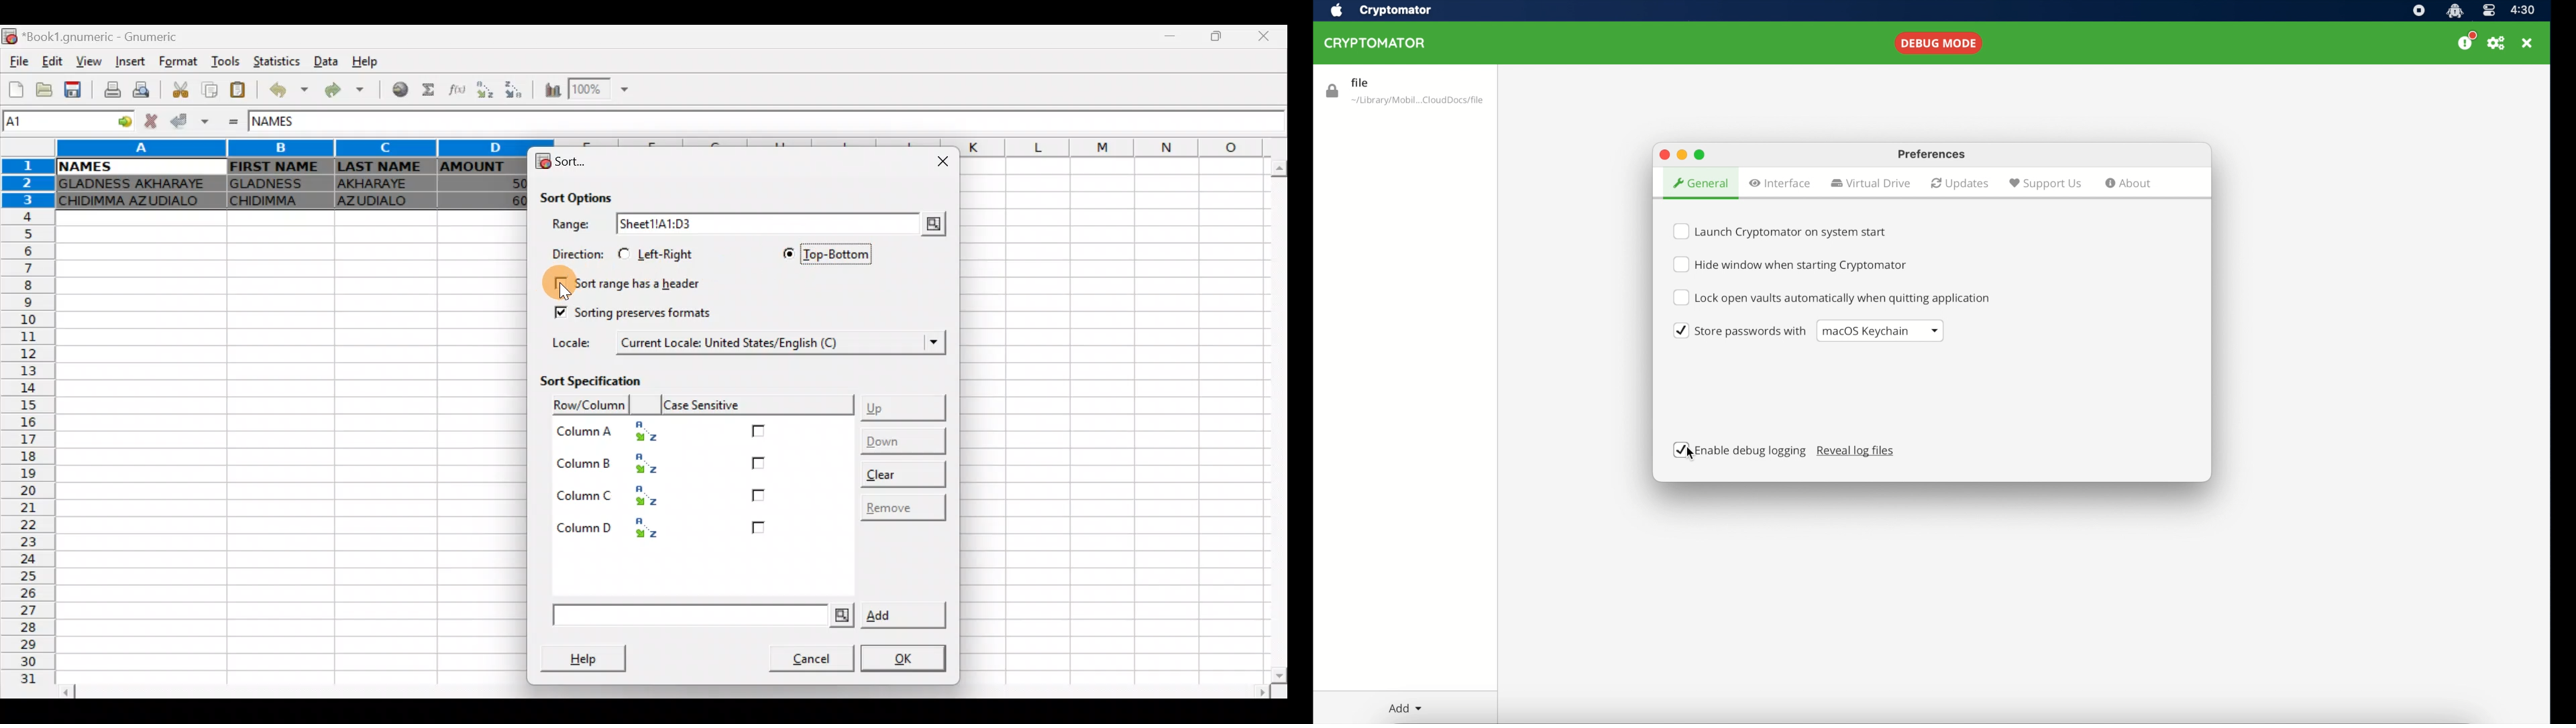  What do you see at coordinates (636, 282) in the screenshot?
I see `Sort range has a header` at bounding box center [636, 282].